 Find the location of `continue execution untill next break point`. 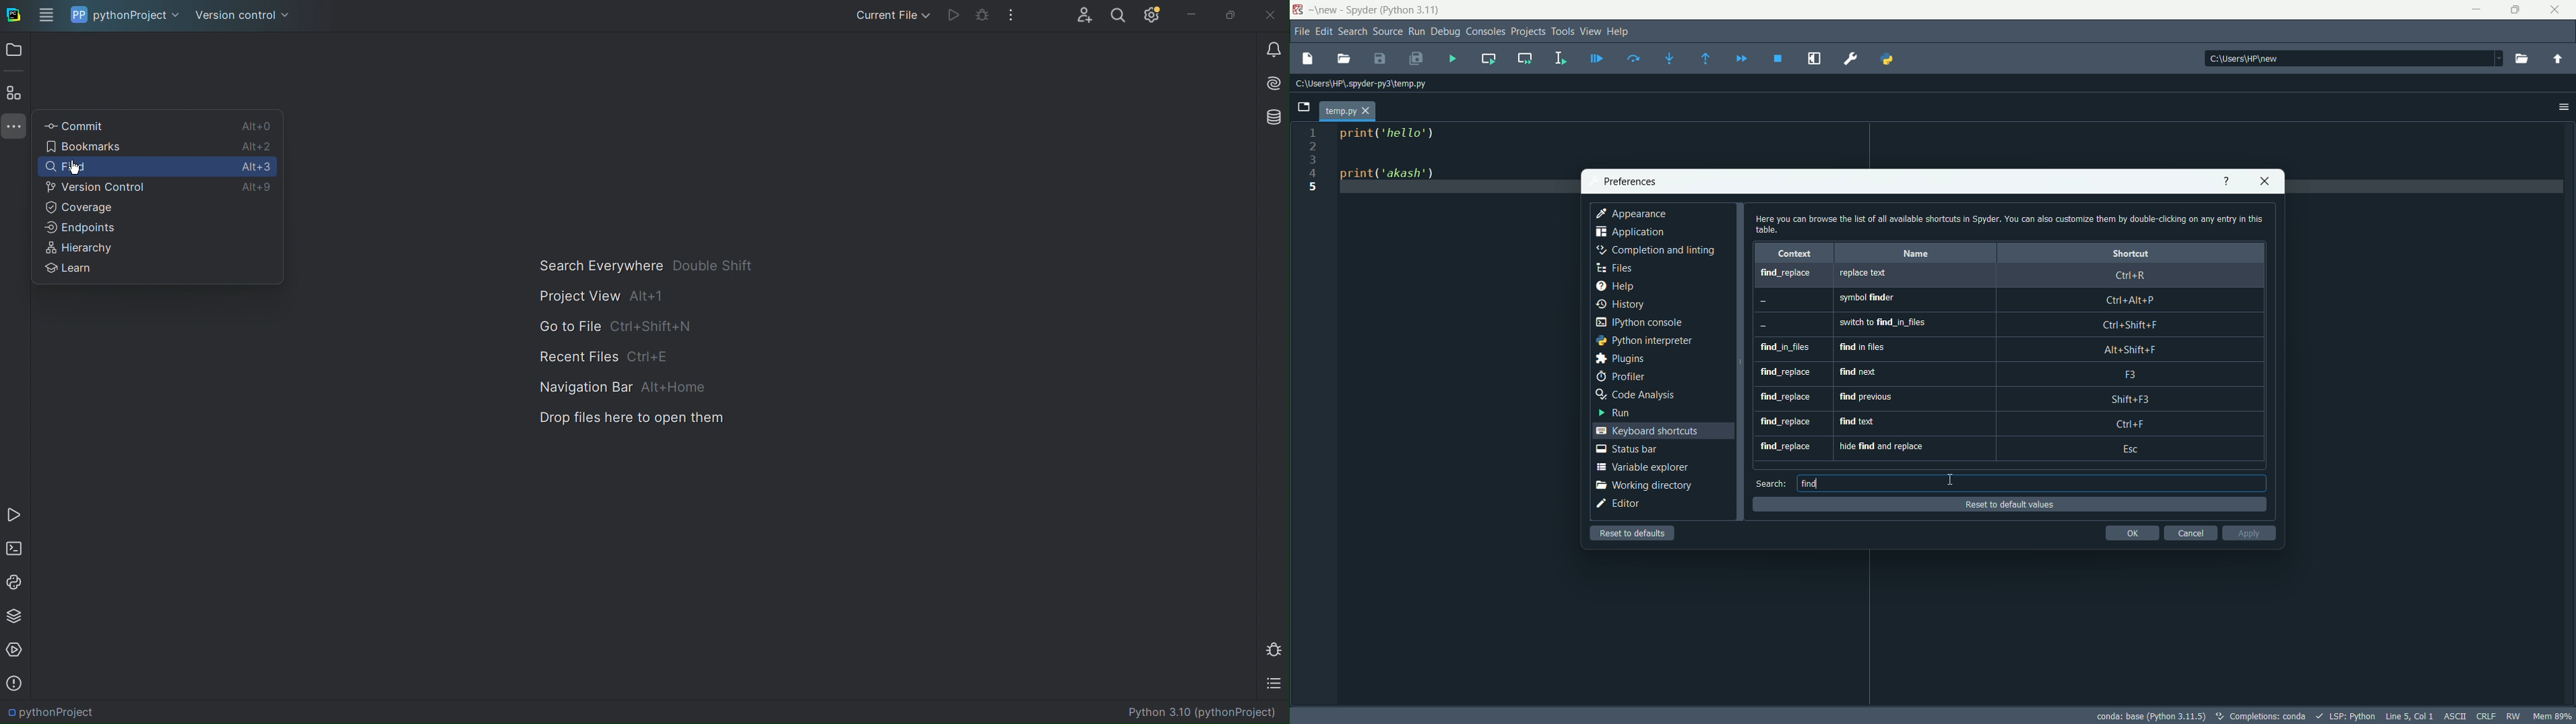

continue execution untill next break point is located at coordinates (1739, 58).